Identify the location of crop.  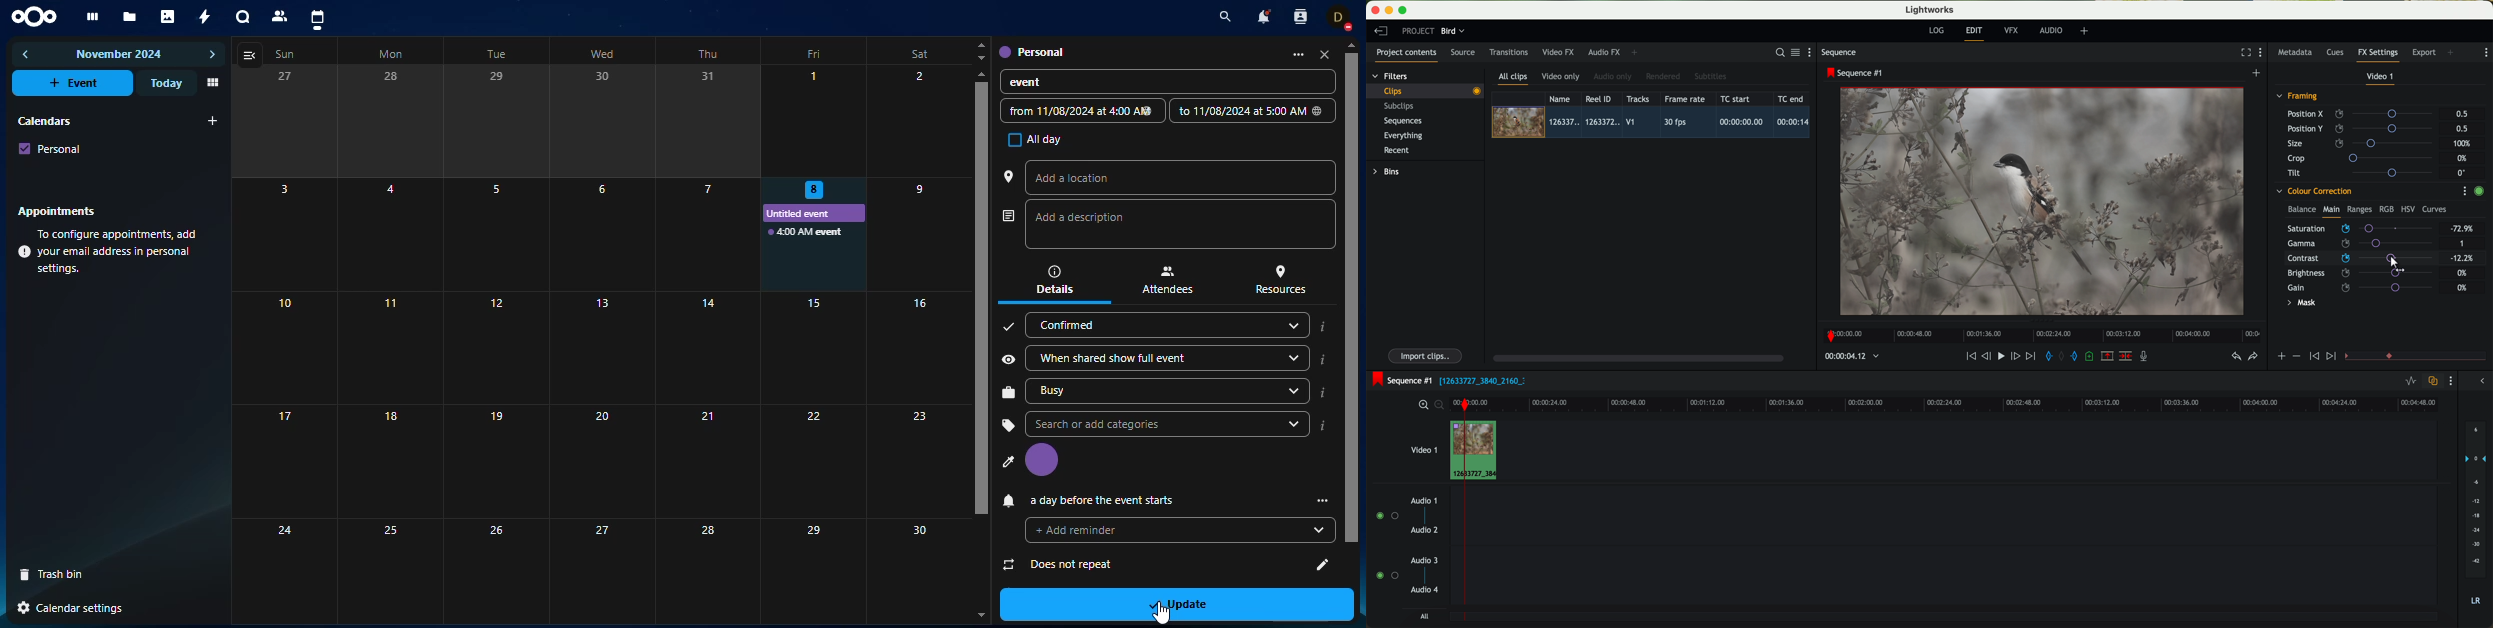
(2364, 158).